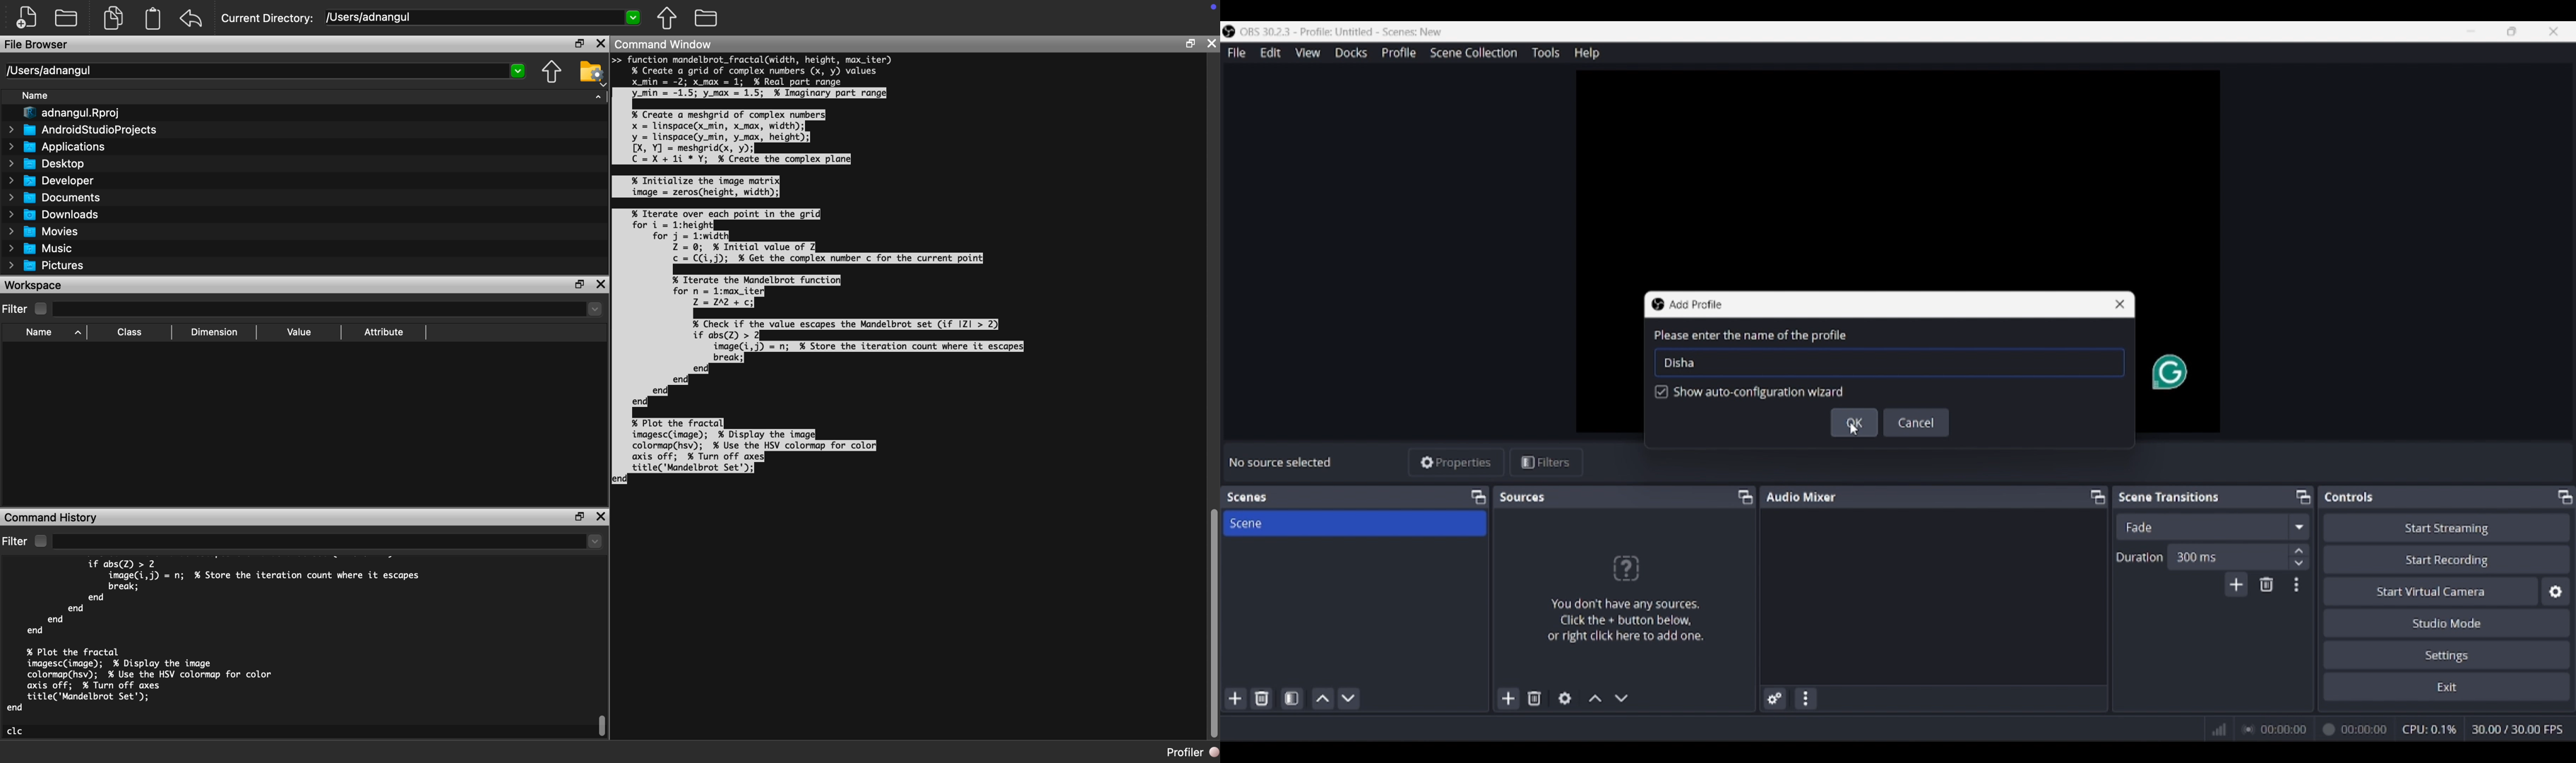 The height and width of the screenshot is (784, 2576). I want to click on Move source down, so click(1621, 698).